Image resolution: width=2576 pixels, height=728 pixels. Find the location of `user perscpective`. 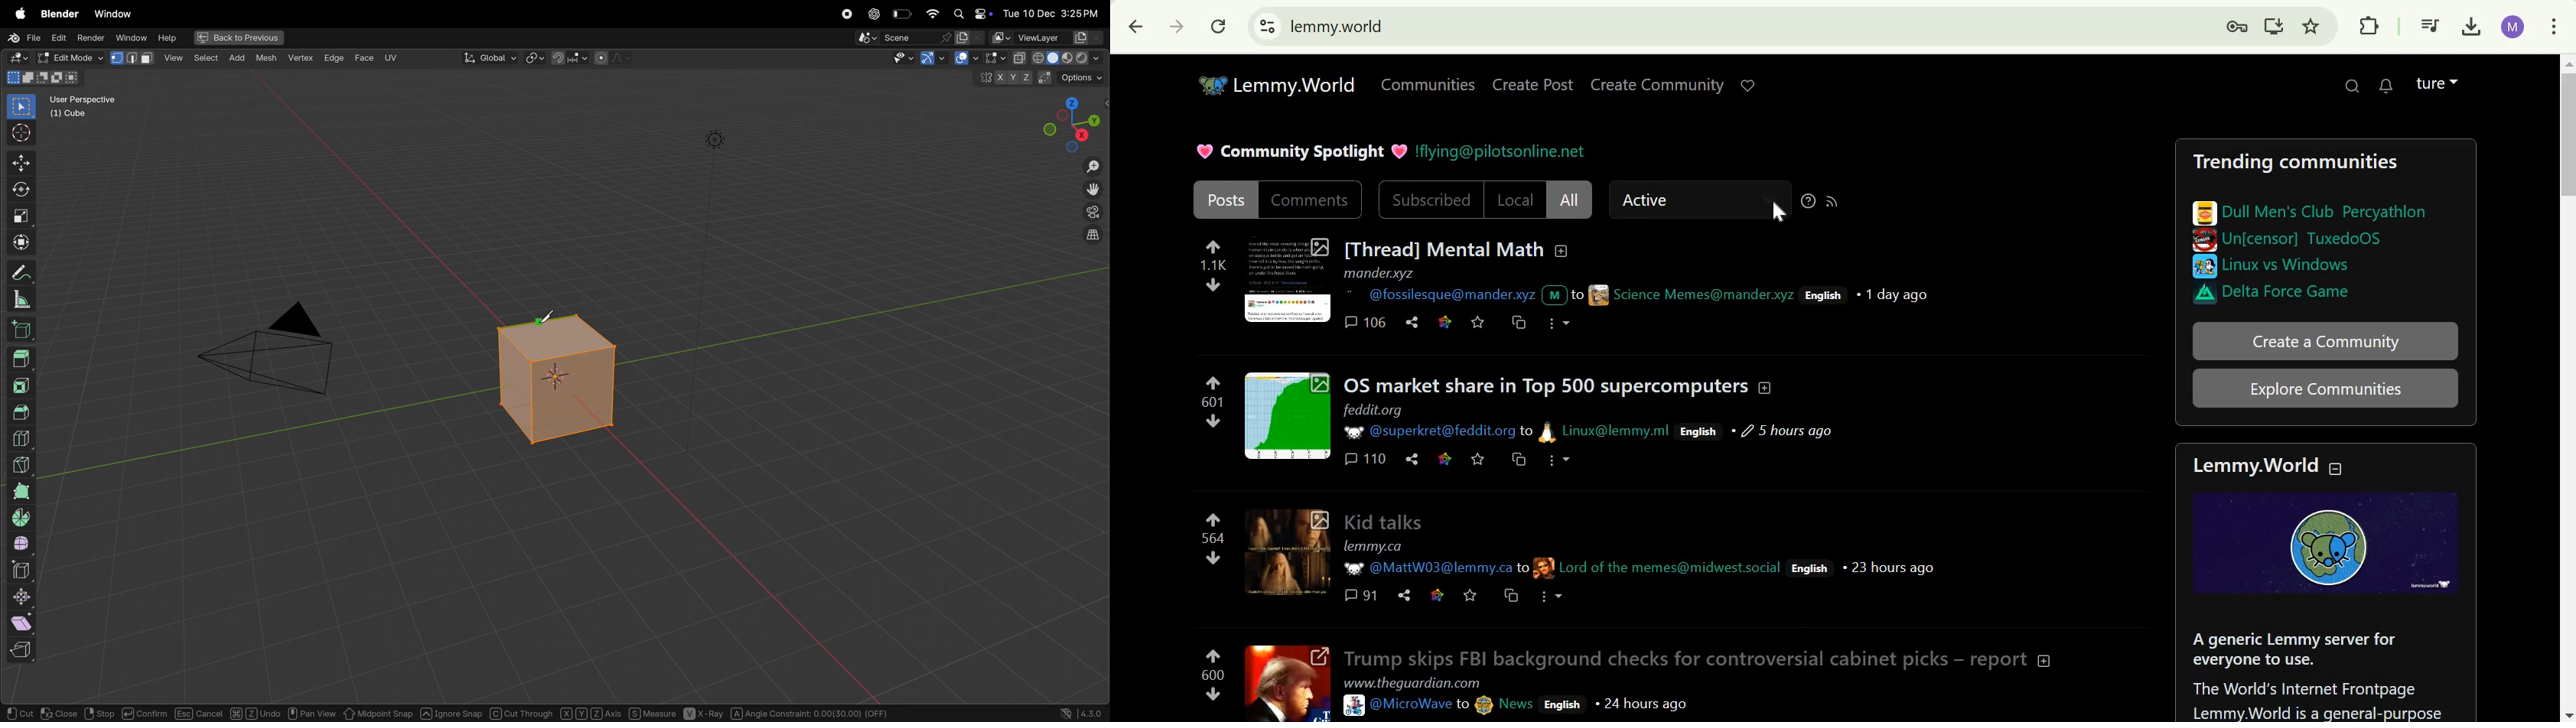

user perscpective is located at coordinates (89, 106).